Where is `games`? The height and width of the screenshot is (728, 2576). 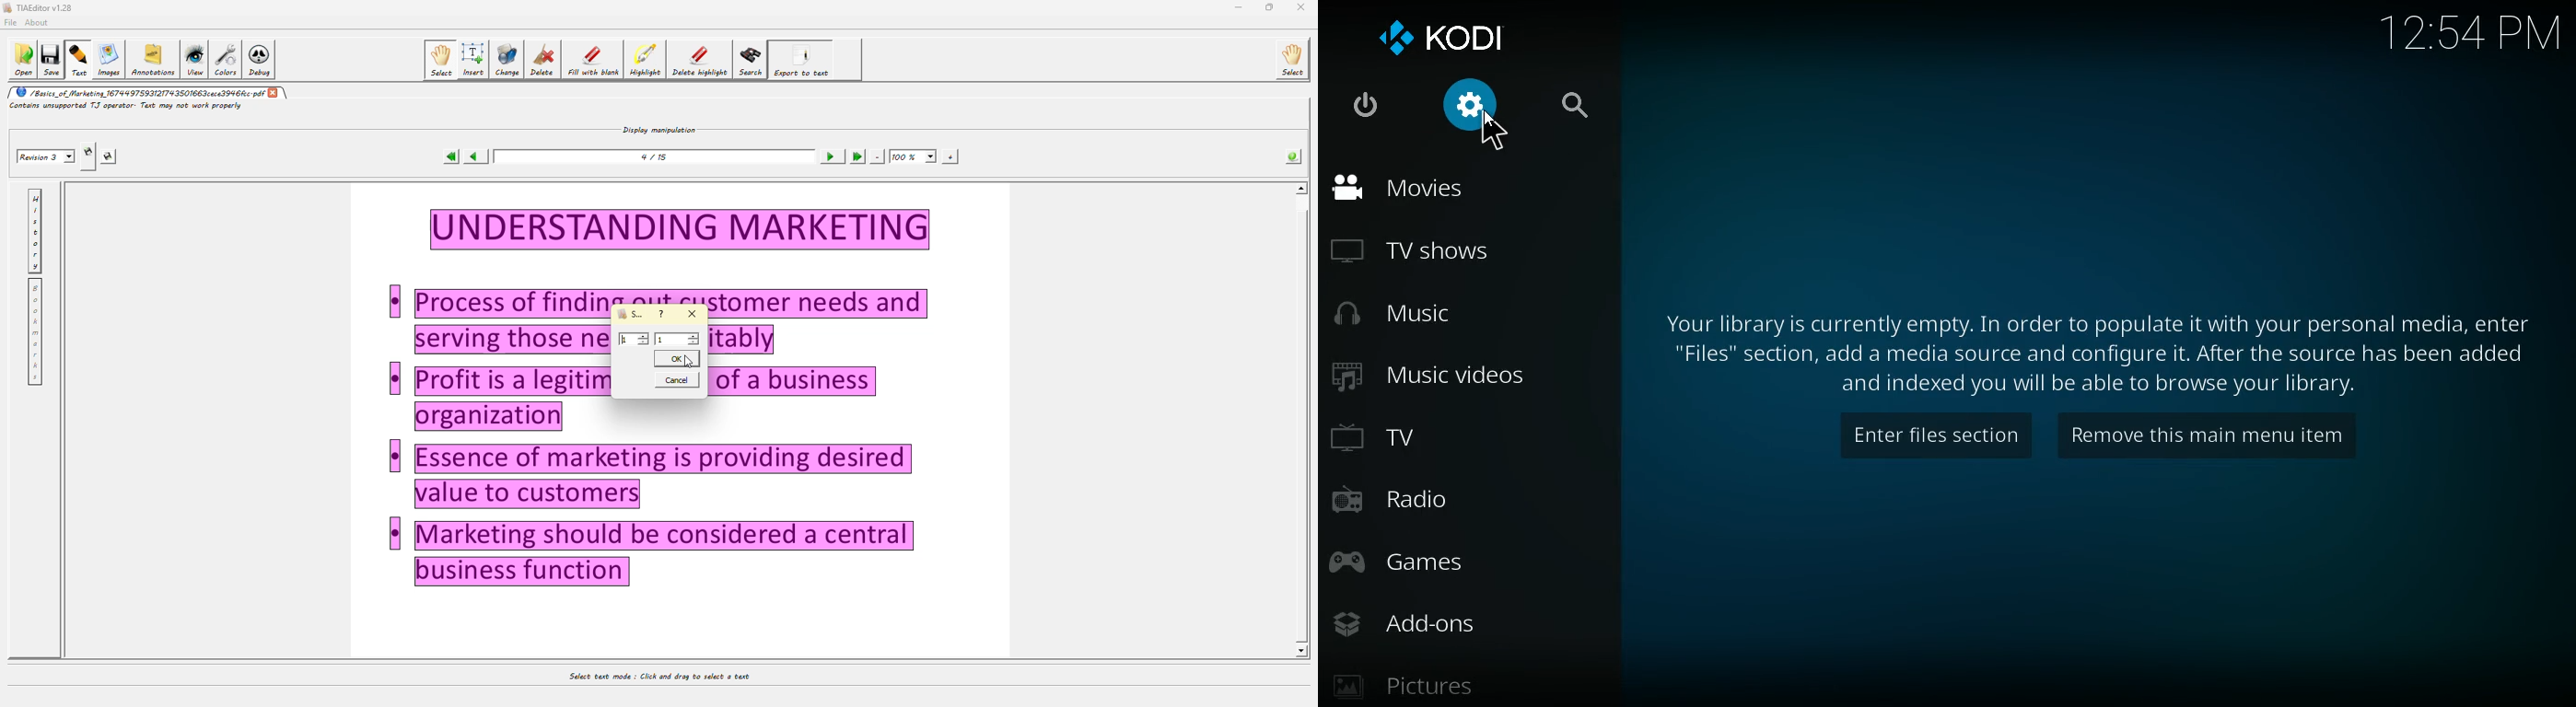
games is located at coordinates (1458, 566).